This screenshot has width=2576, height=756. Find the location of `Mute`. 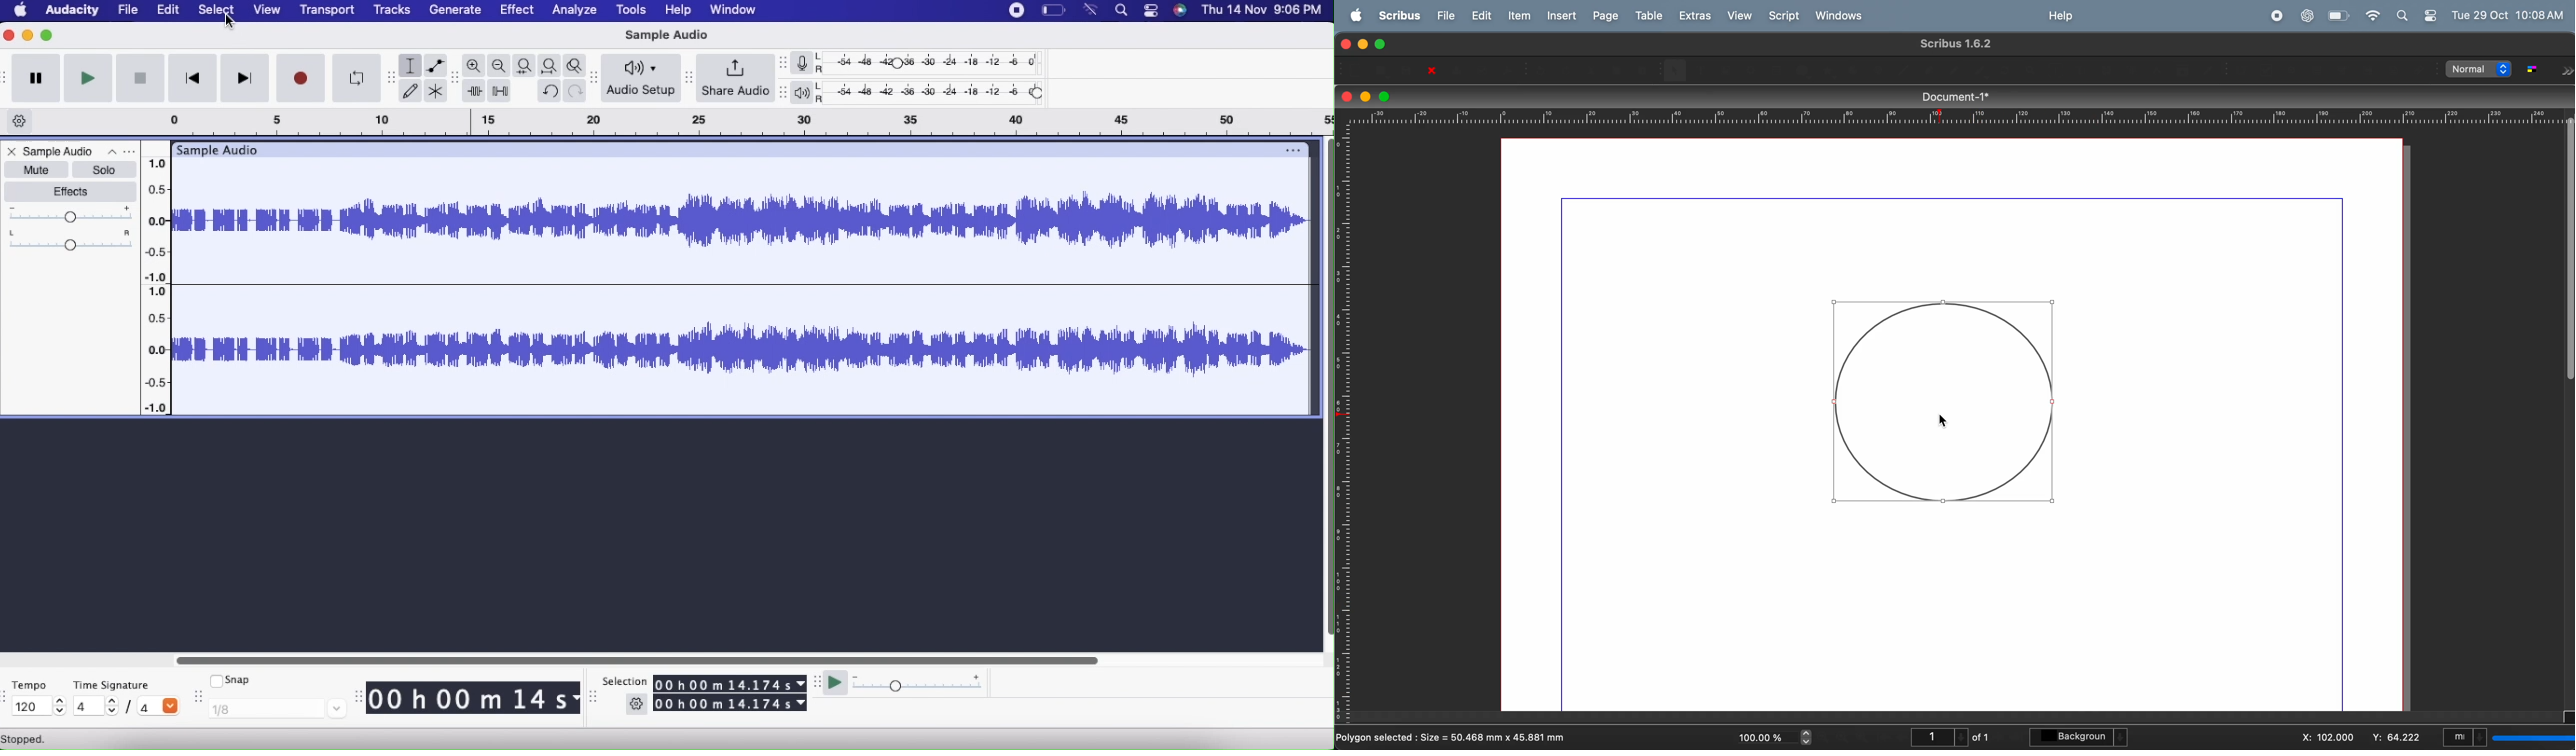

Mute is located at coordinates (38, 171).